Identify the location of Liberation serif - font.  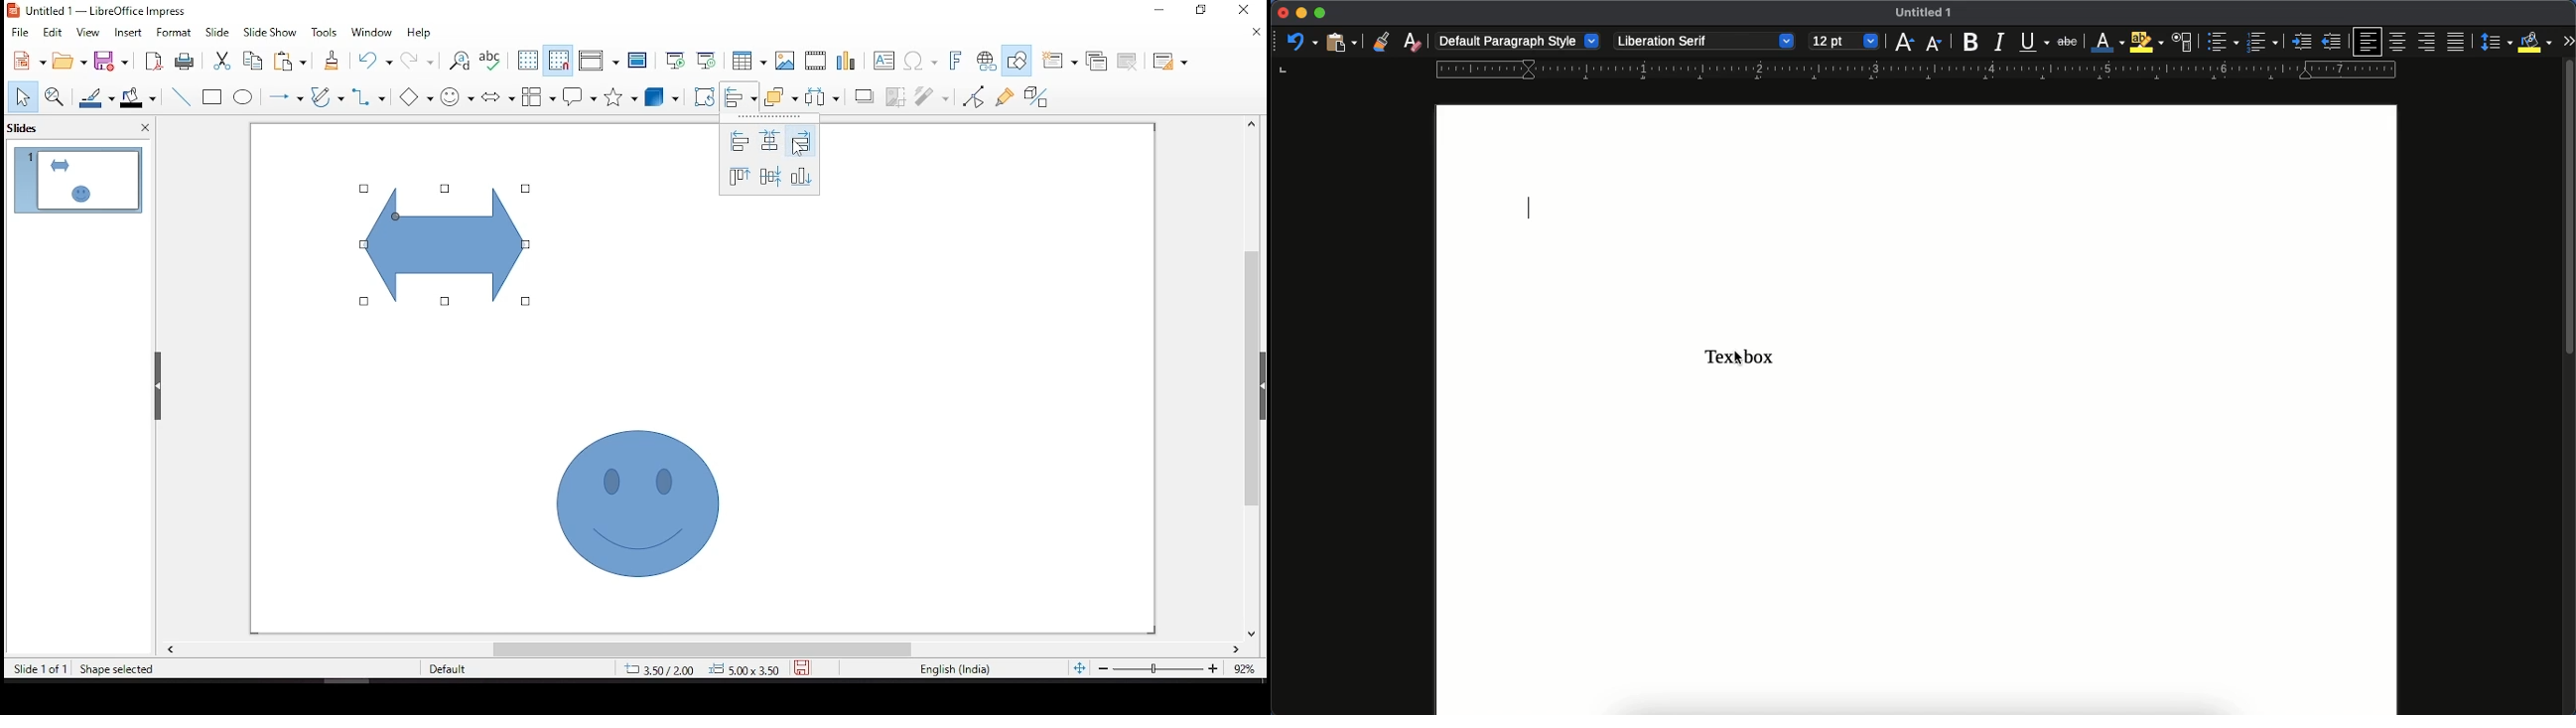
(1703, 41).